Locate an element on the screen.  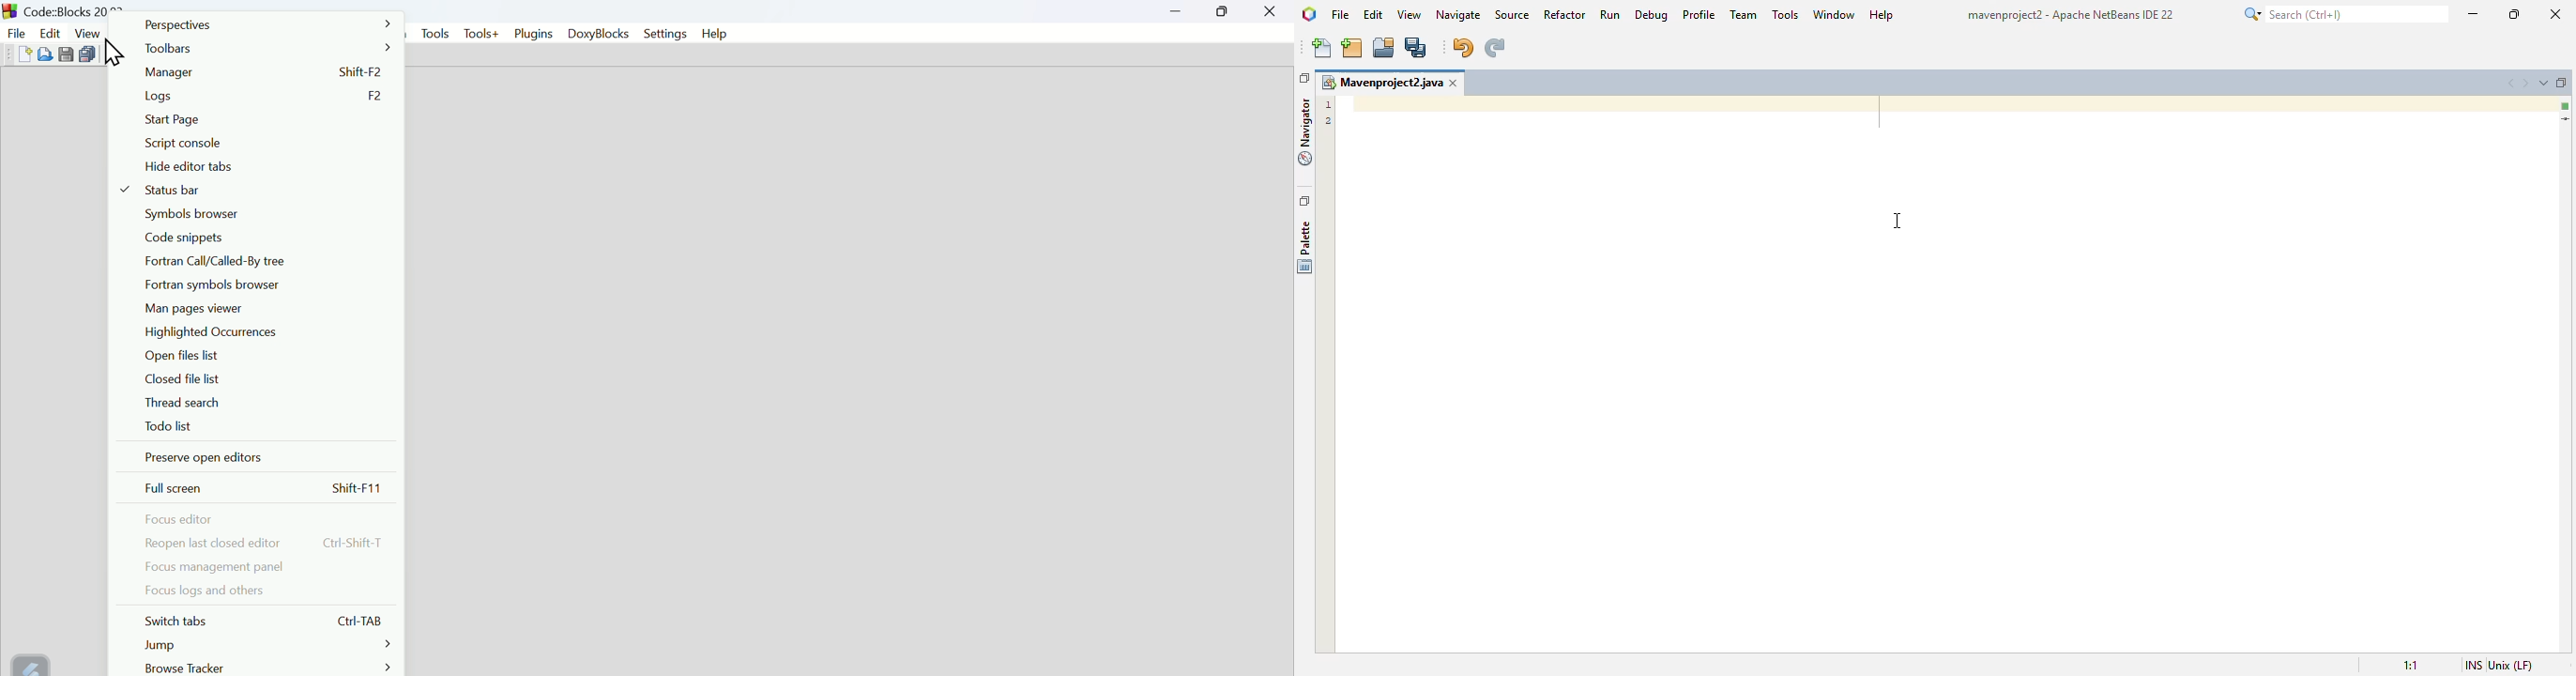
Save multiple file is located at coordinates (88, 53).